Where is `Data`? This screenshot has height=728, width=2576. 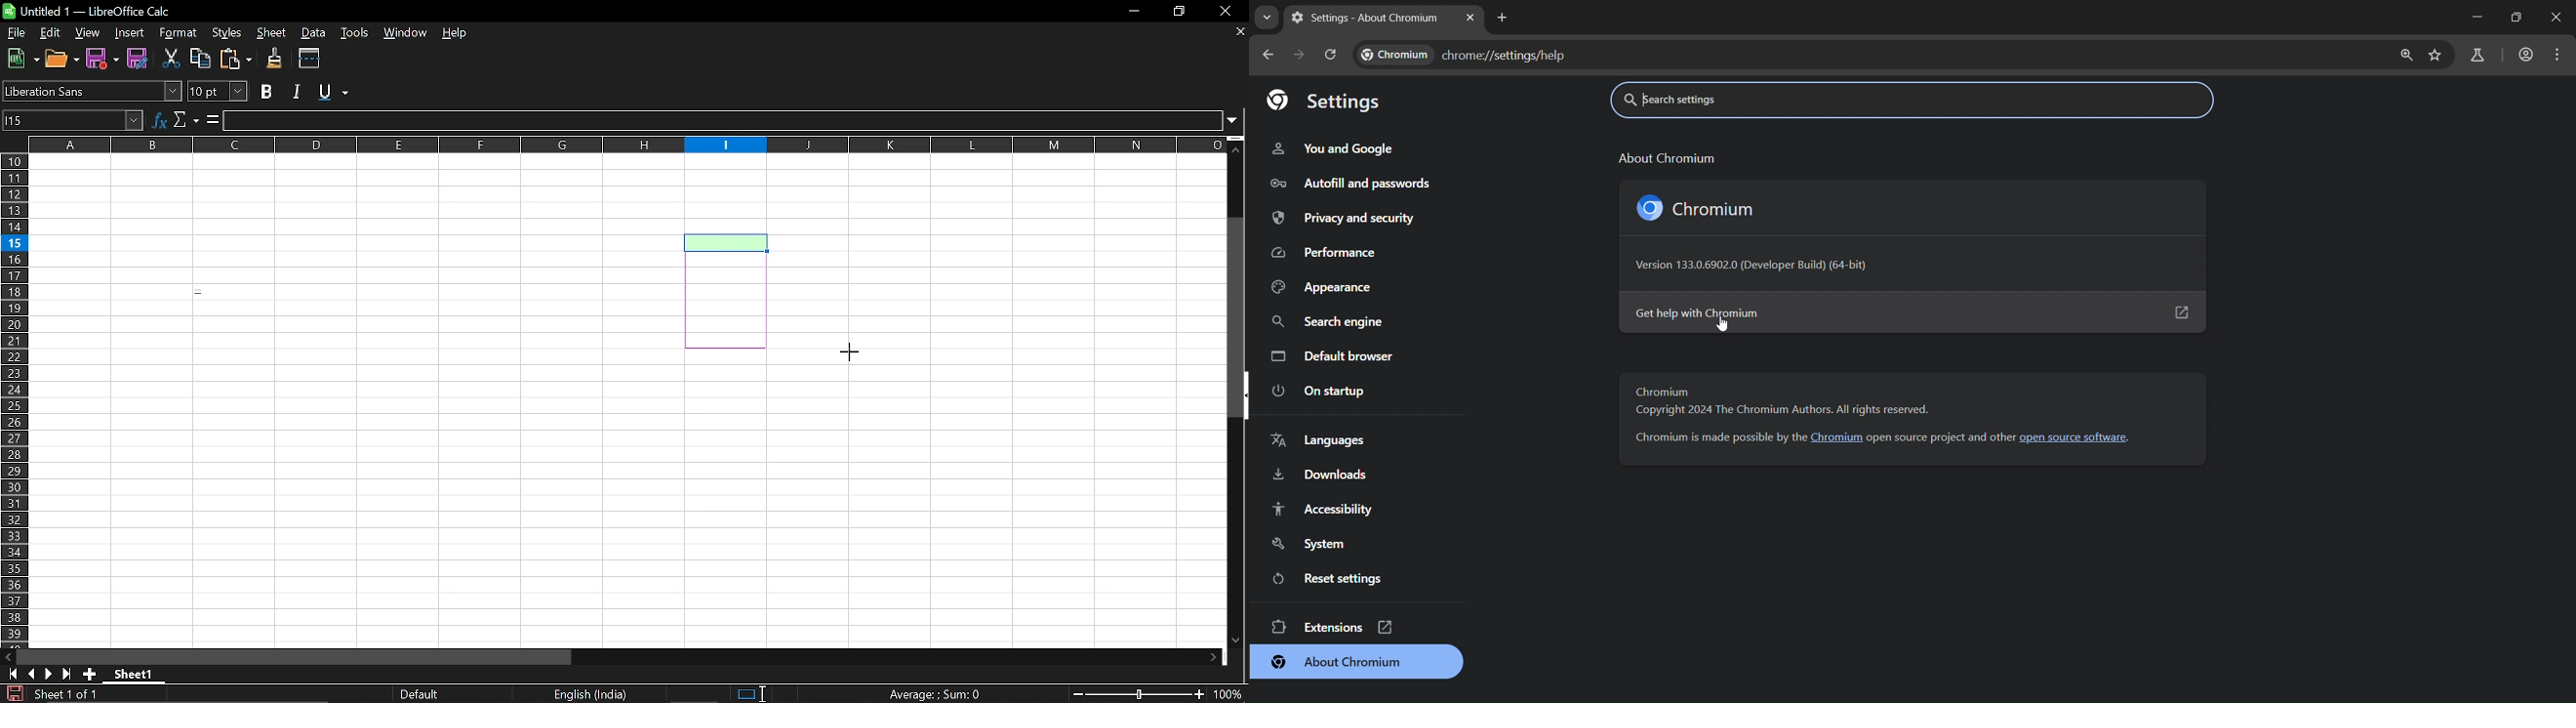
Data is located at coordinates (315, 33).